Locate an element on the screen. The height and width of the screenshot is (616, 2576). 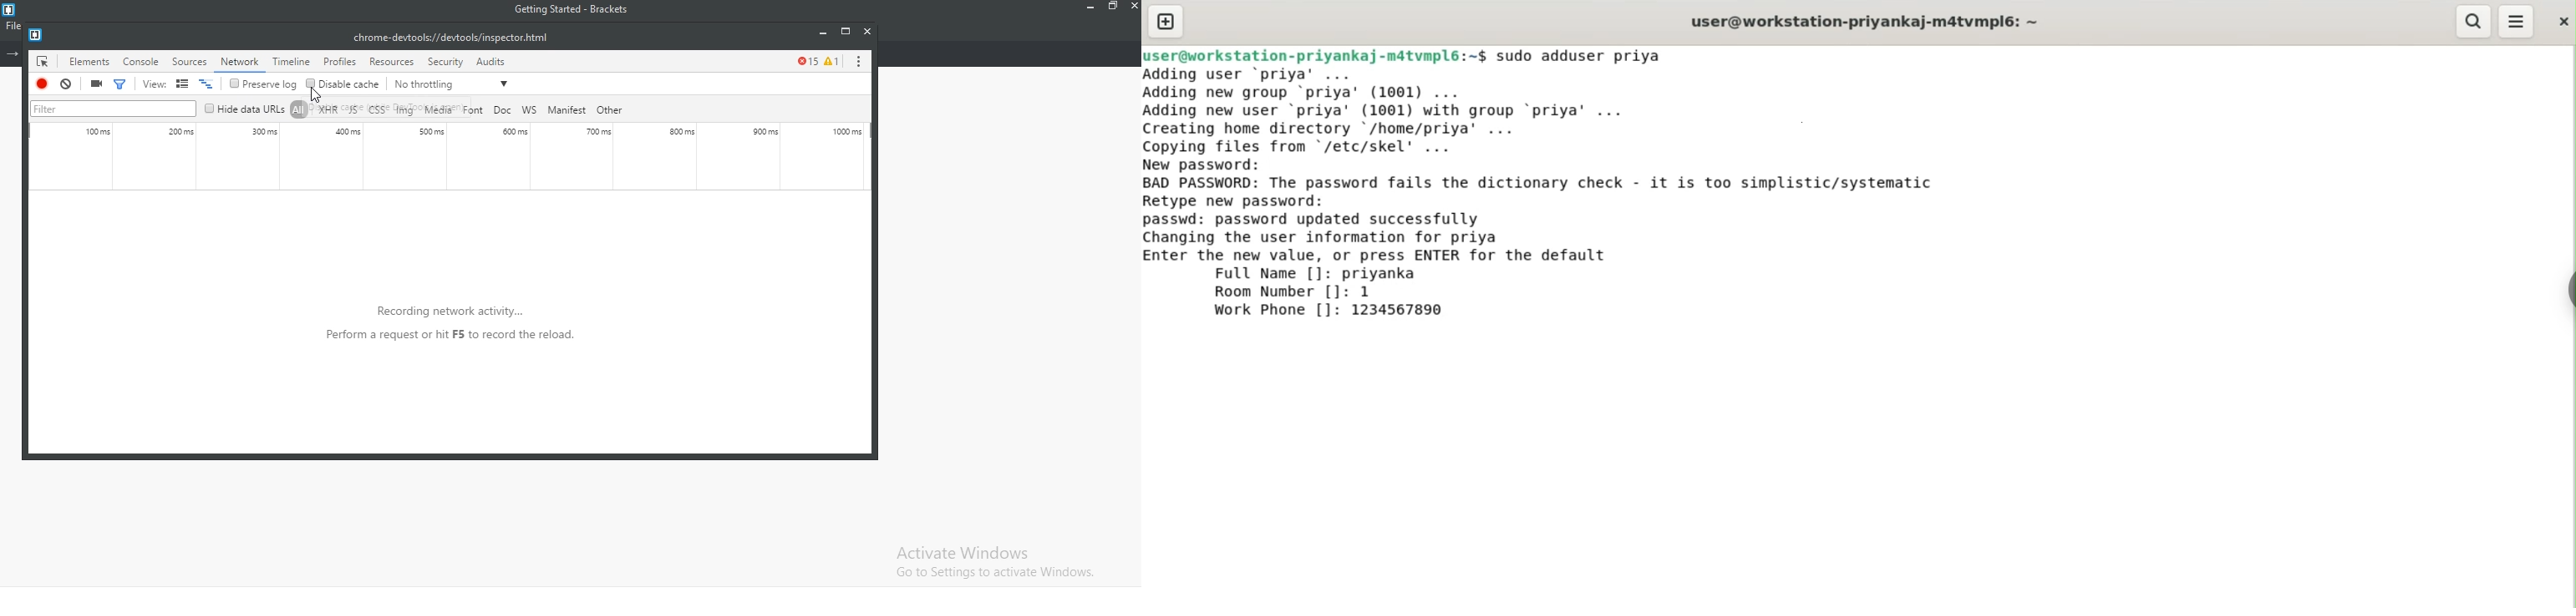
BAD PASSWORD: The password fails the dictionary check. it is too simplistic/systematic is located at coordinates (1566, 184).